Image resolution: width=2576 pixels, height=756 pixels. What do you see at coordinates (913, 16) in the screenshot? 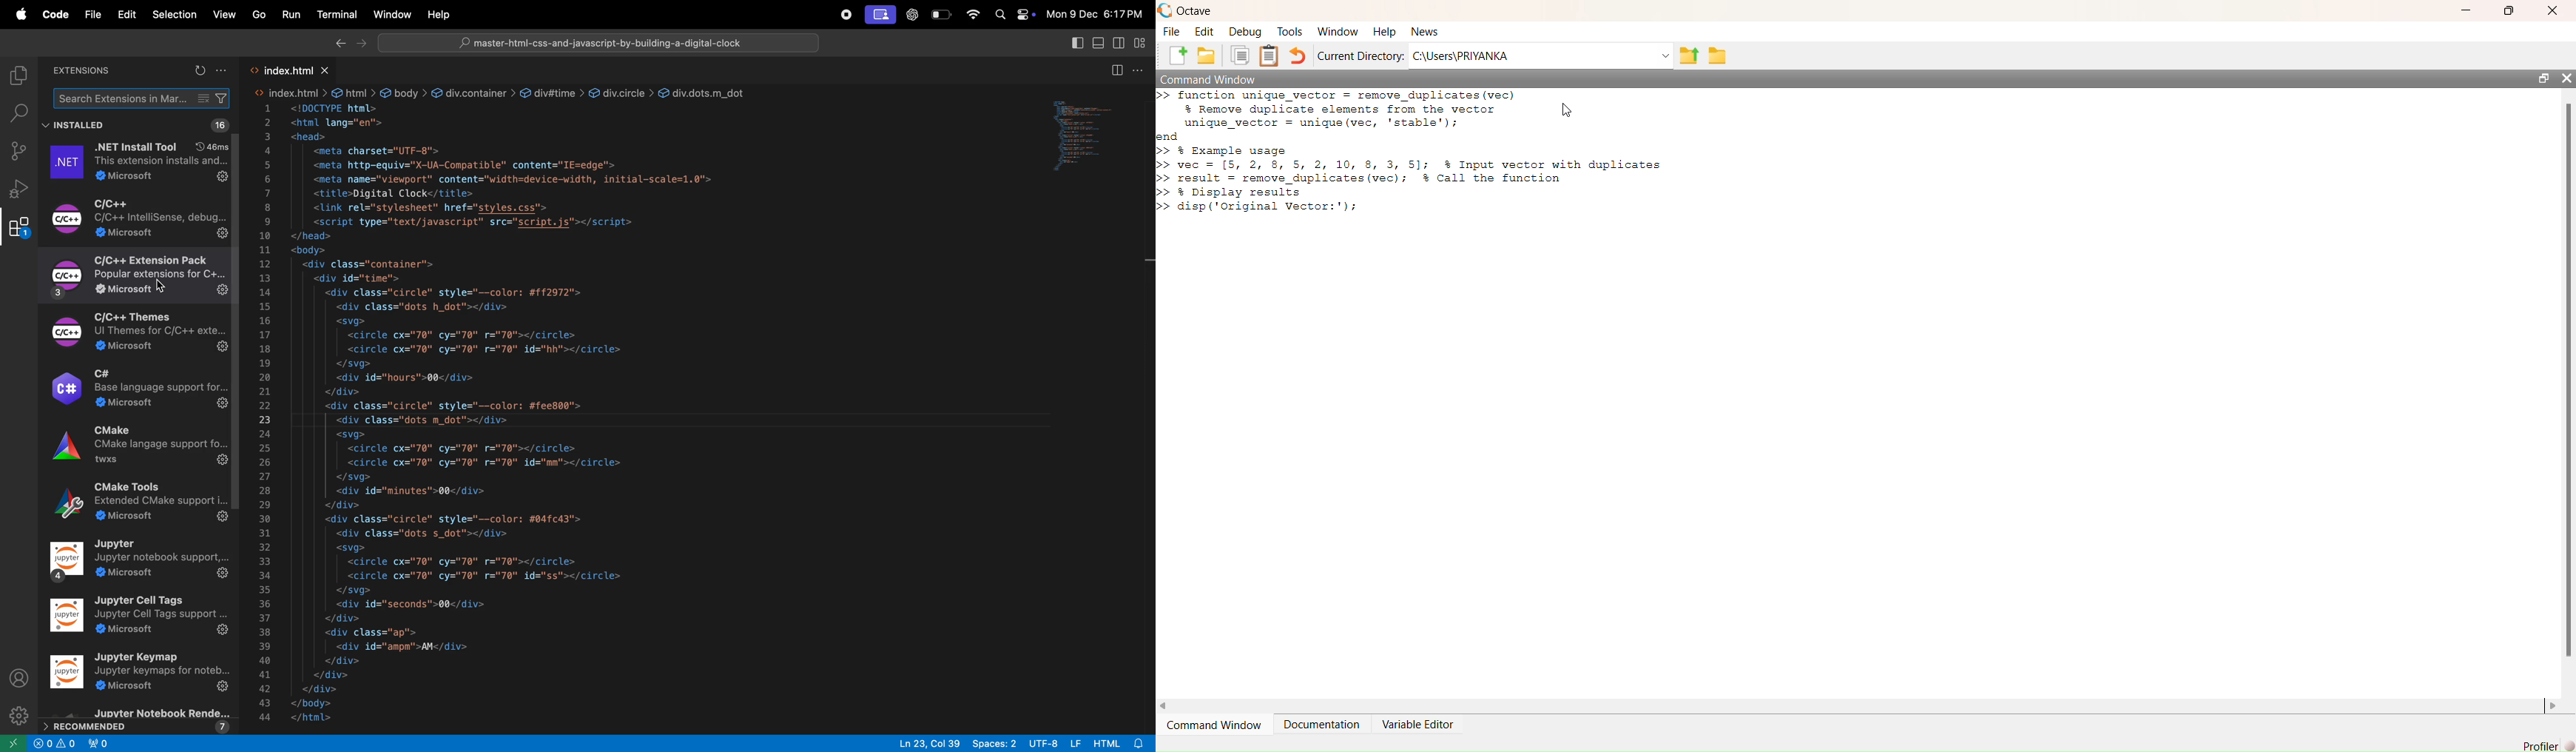
I see `chatgpt` at bounding box center [913, 16].